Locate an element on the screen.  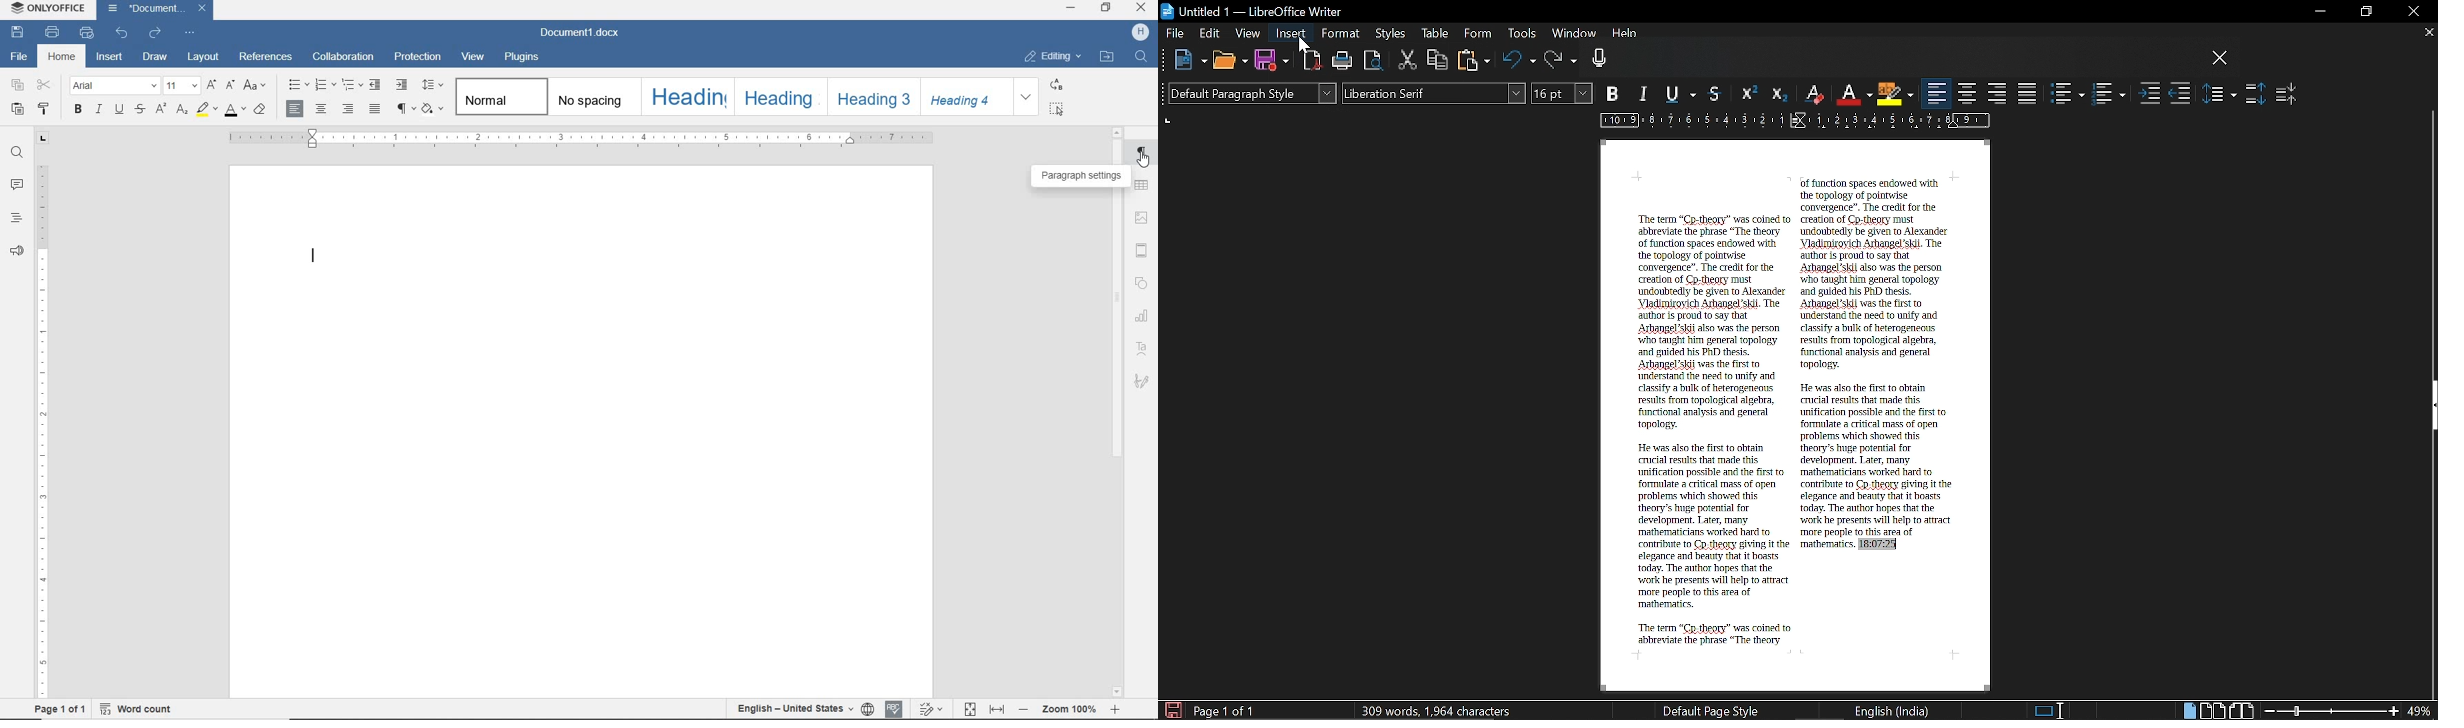
signature is located at coordinates (1142, 382).